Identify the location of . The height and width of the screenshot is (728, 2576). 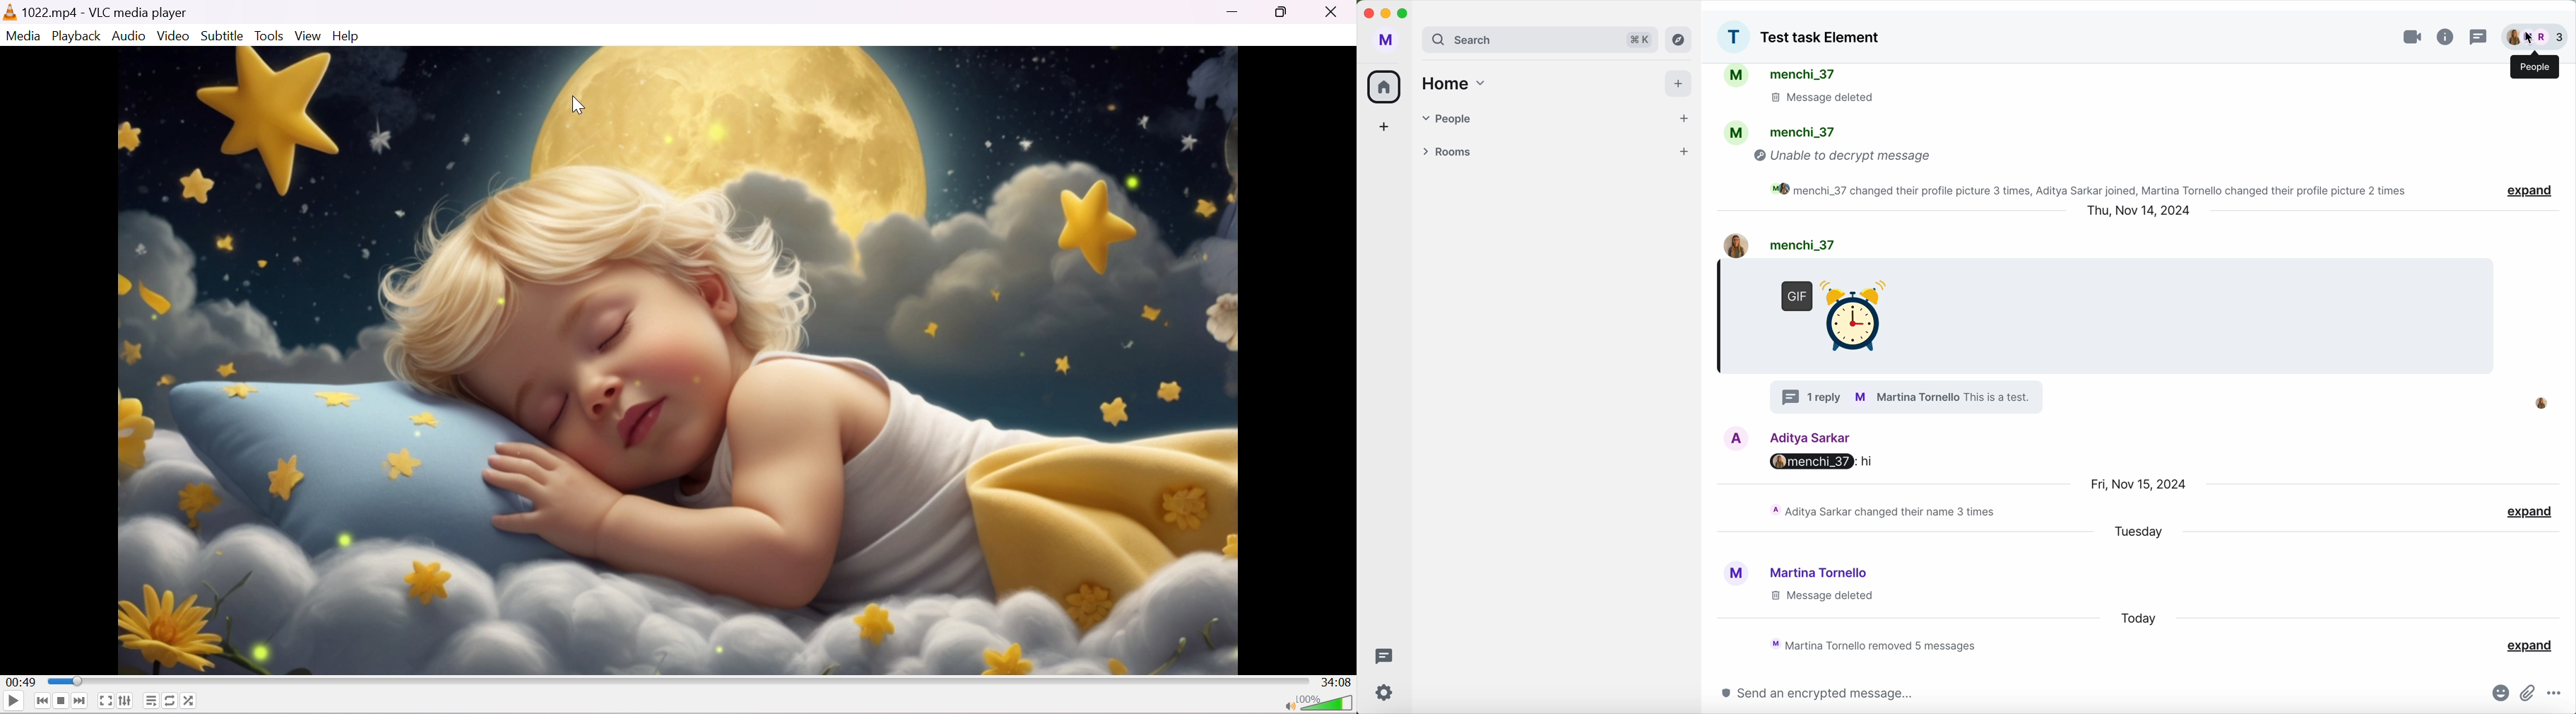
(129, 35).